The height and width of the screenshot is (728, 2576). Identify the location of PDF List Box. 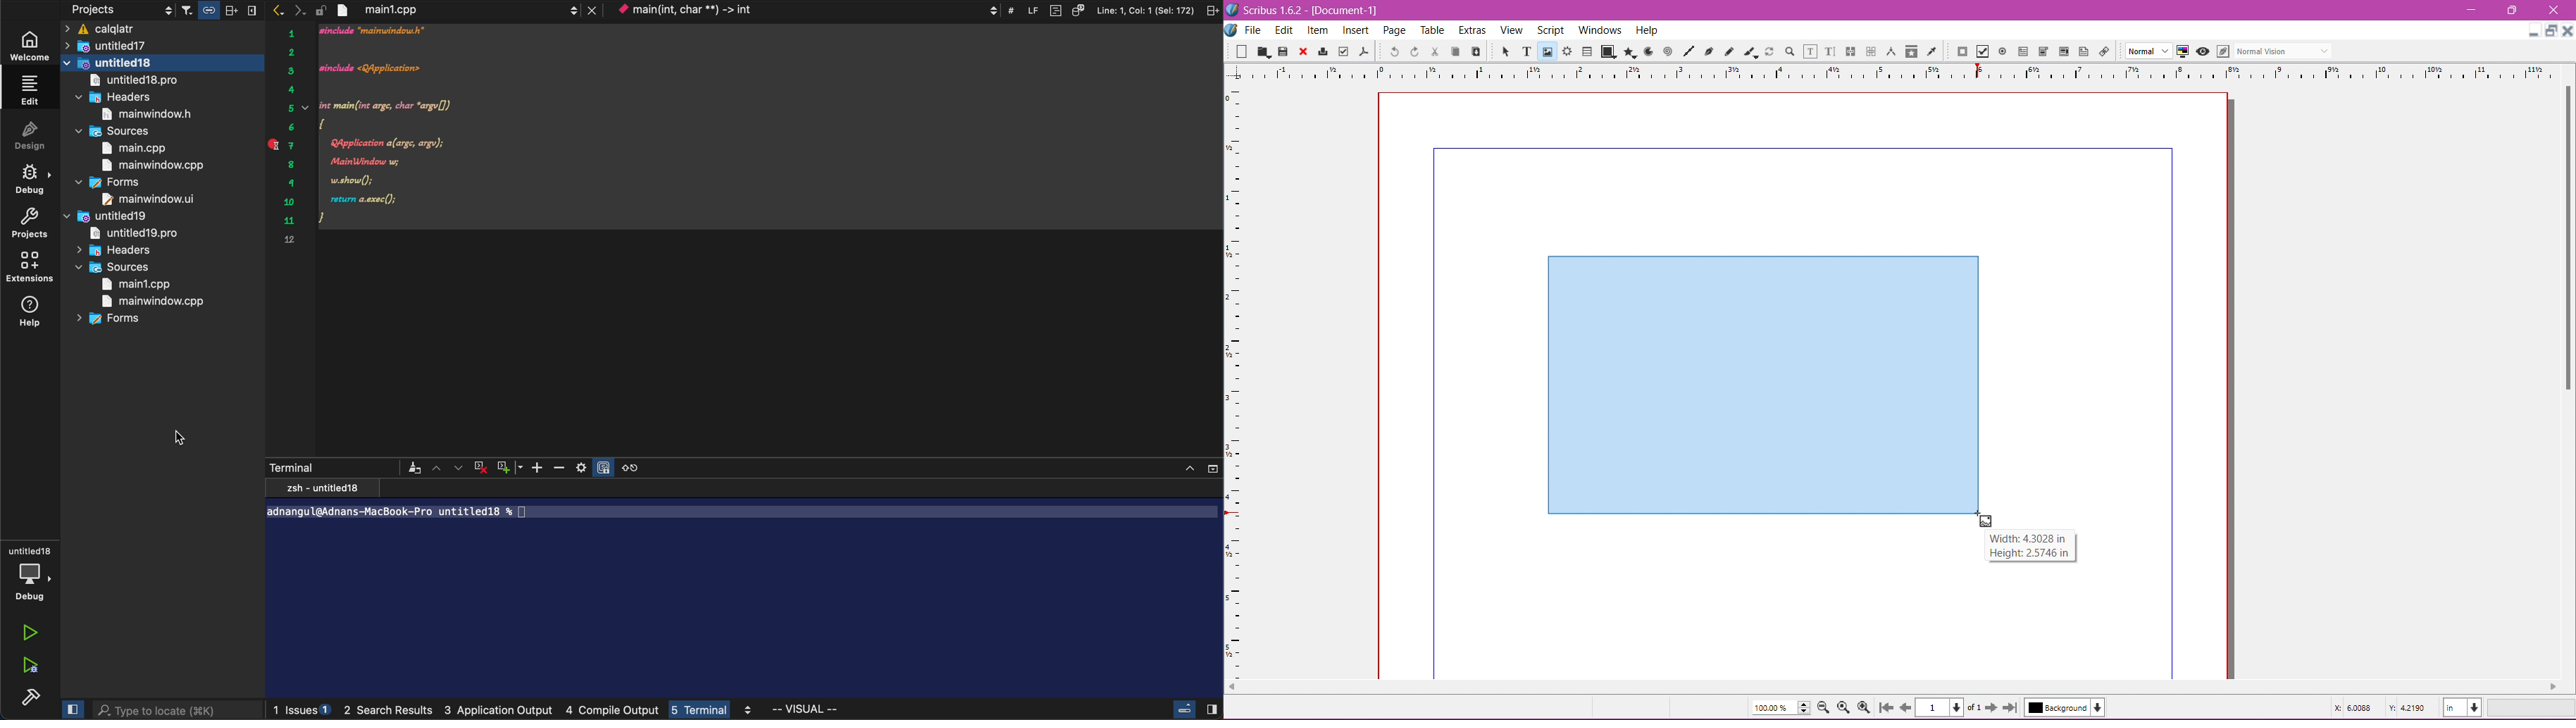
(2063, 51).